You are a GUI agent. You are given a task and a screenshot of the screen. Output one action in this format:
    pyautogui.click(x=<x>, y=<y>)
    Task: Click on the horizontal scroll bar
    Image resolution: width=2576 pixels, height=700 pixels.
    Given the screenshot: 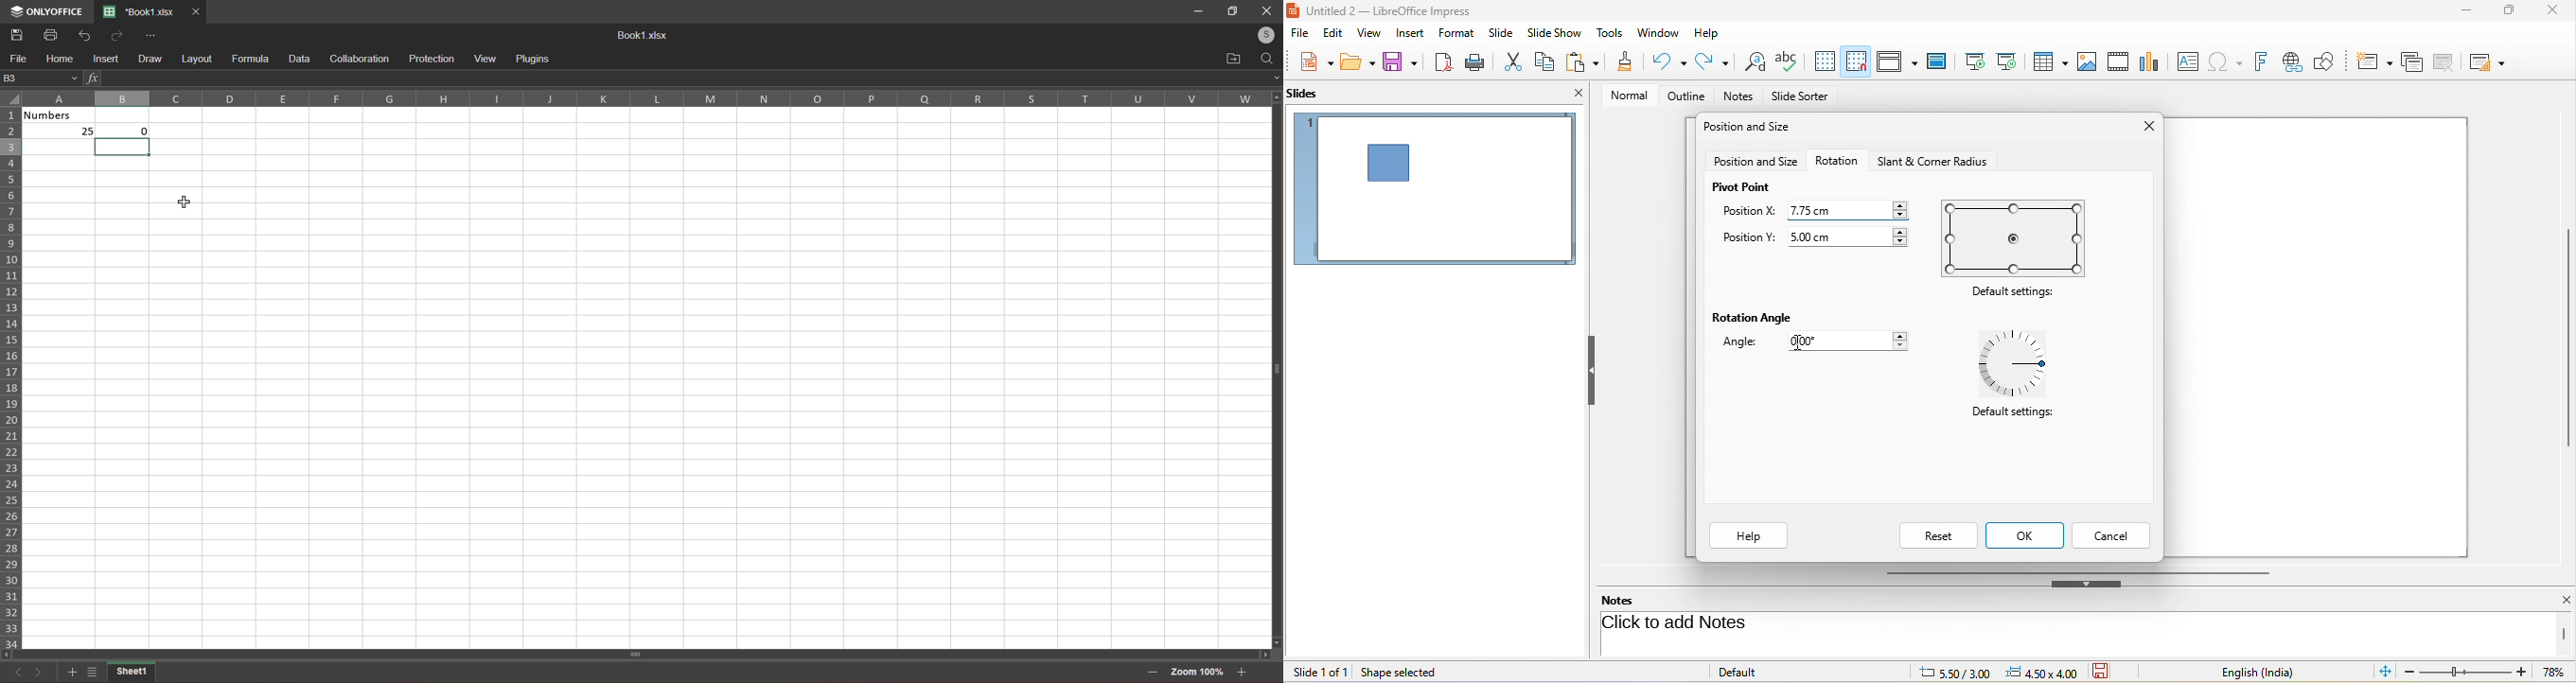 What is the action you would take?
    pyautogui.click(x=2077, y=571)
    